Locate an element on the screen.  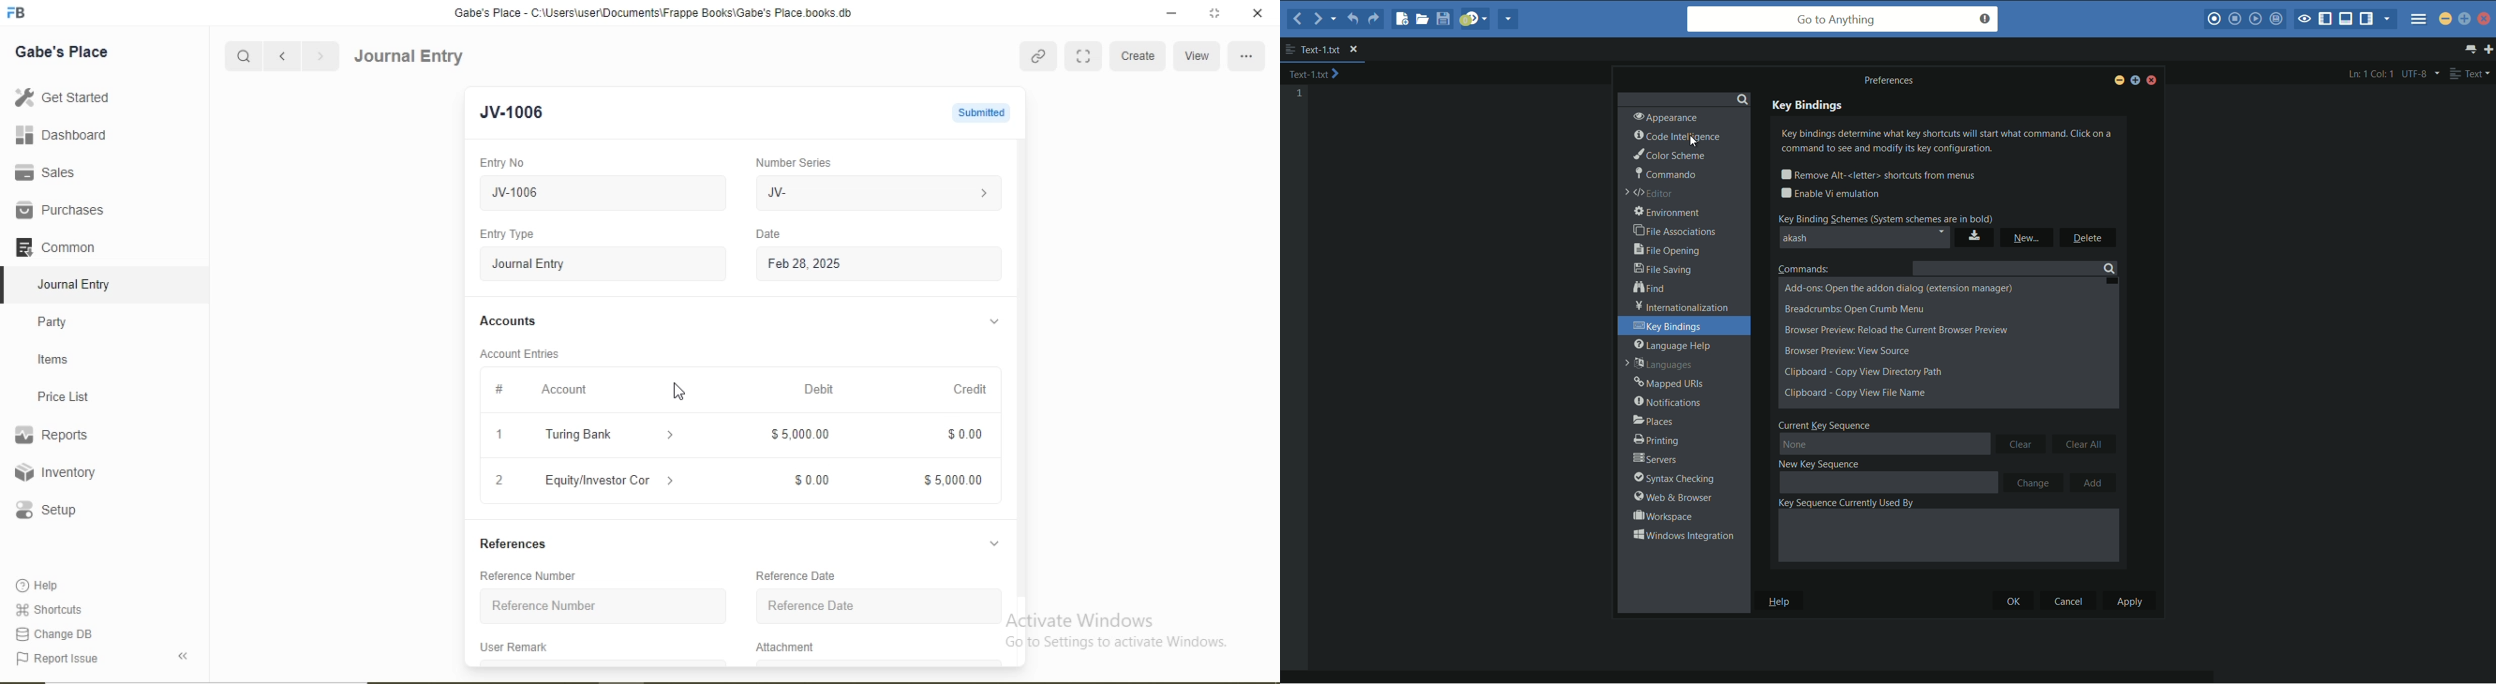
Account is located at coordinates (564, 390).